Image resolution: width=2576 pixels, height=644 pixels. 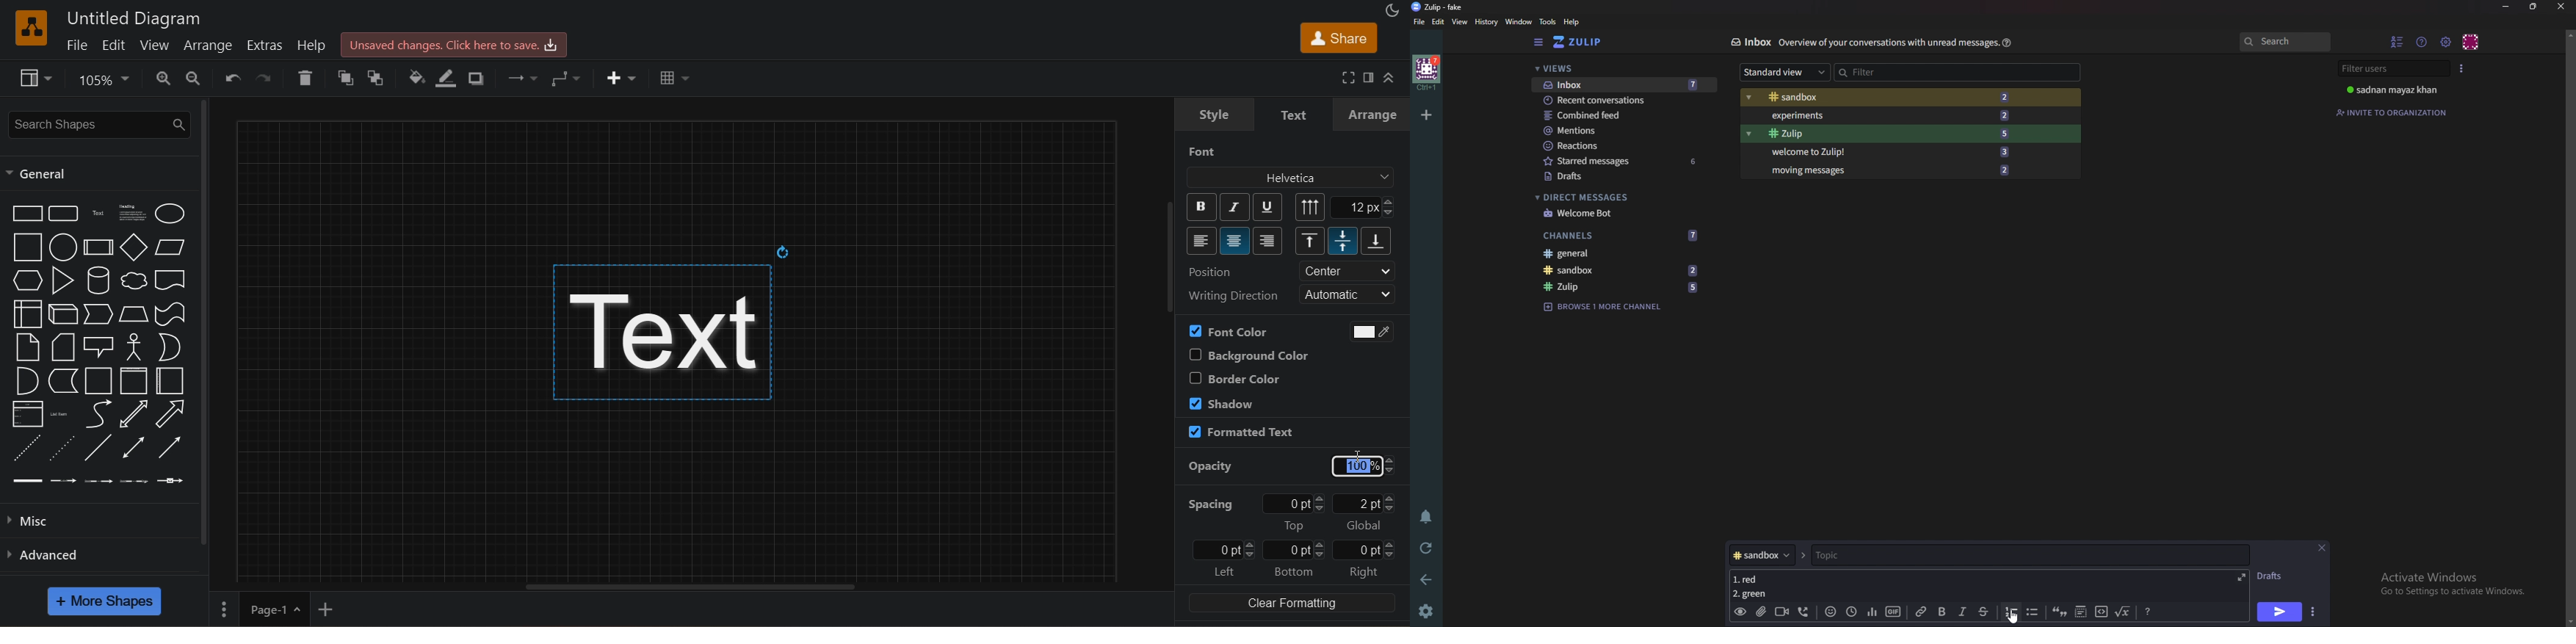 What do you see at coordinates (1202, 207) in the screenshot?
I see `bold` at bounding box center [1202, 207].